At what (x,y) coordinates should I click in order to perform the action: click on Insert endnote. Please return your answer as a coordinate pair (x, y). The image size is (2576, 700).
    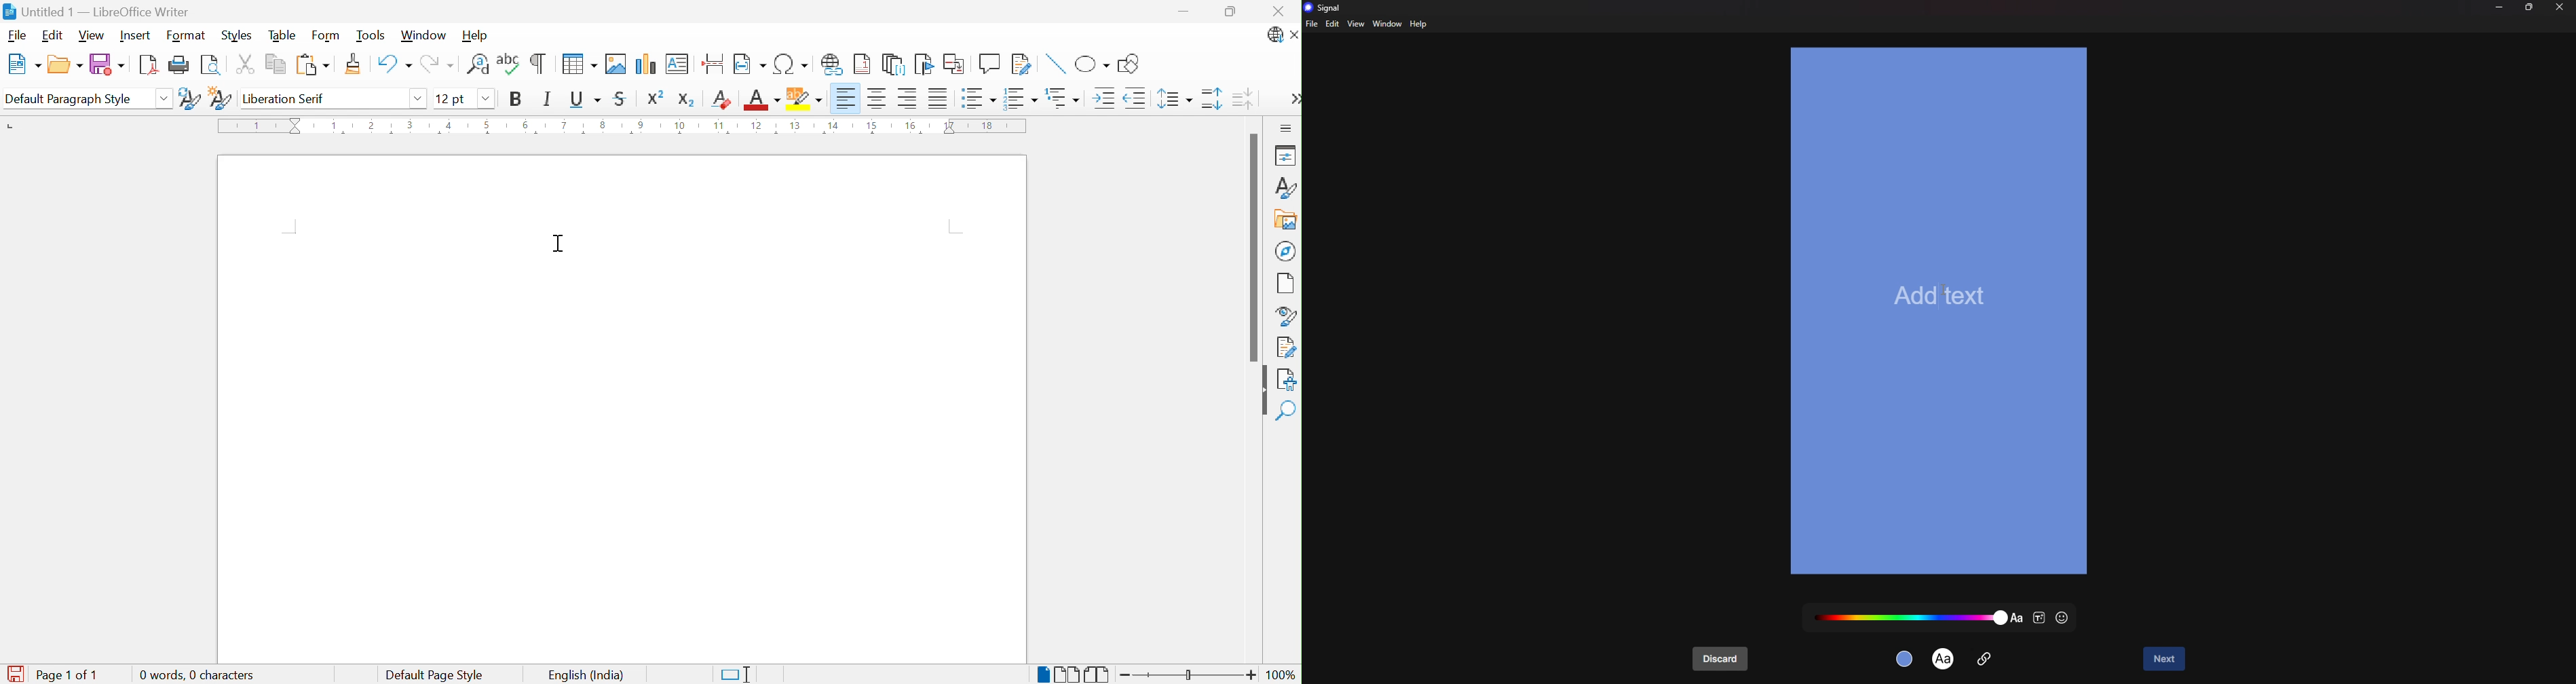
    Looking at the image, I should click on (896, 65).